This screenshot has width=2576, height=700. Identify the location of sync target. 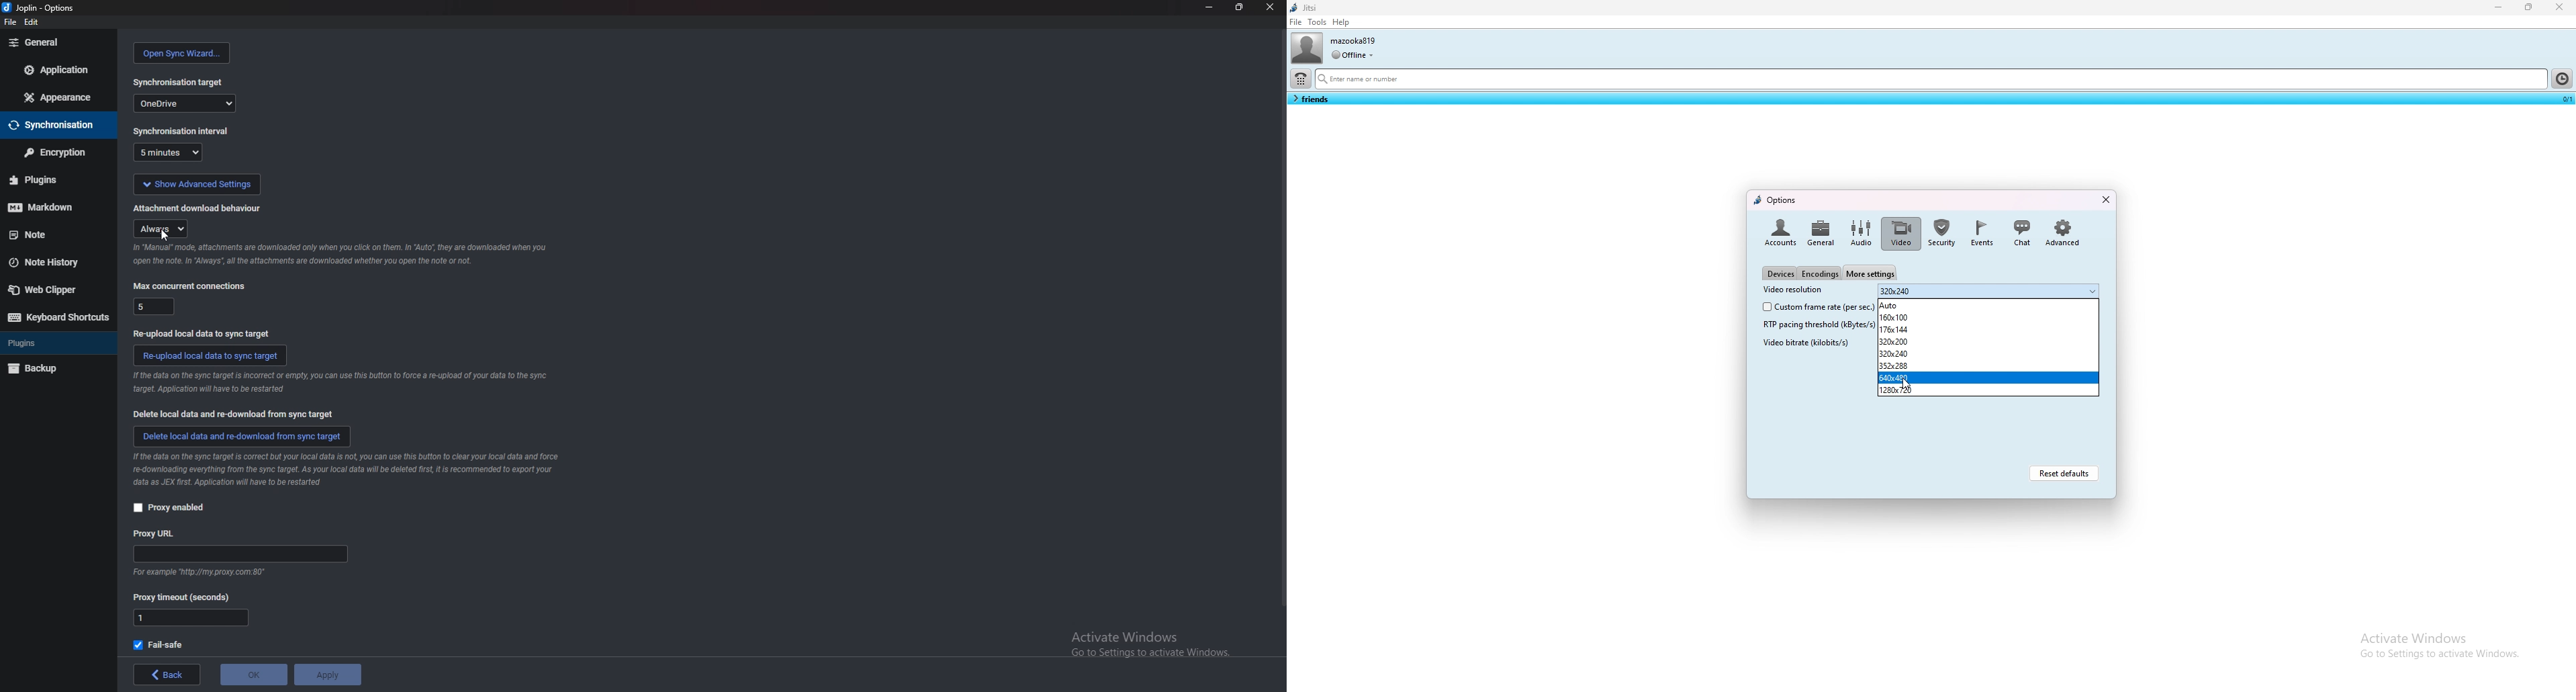
(179, 82).